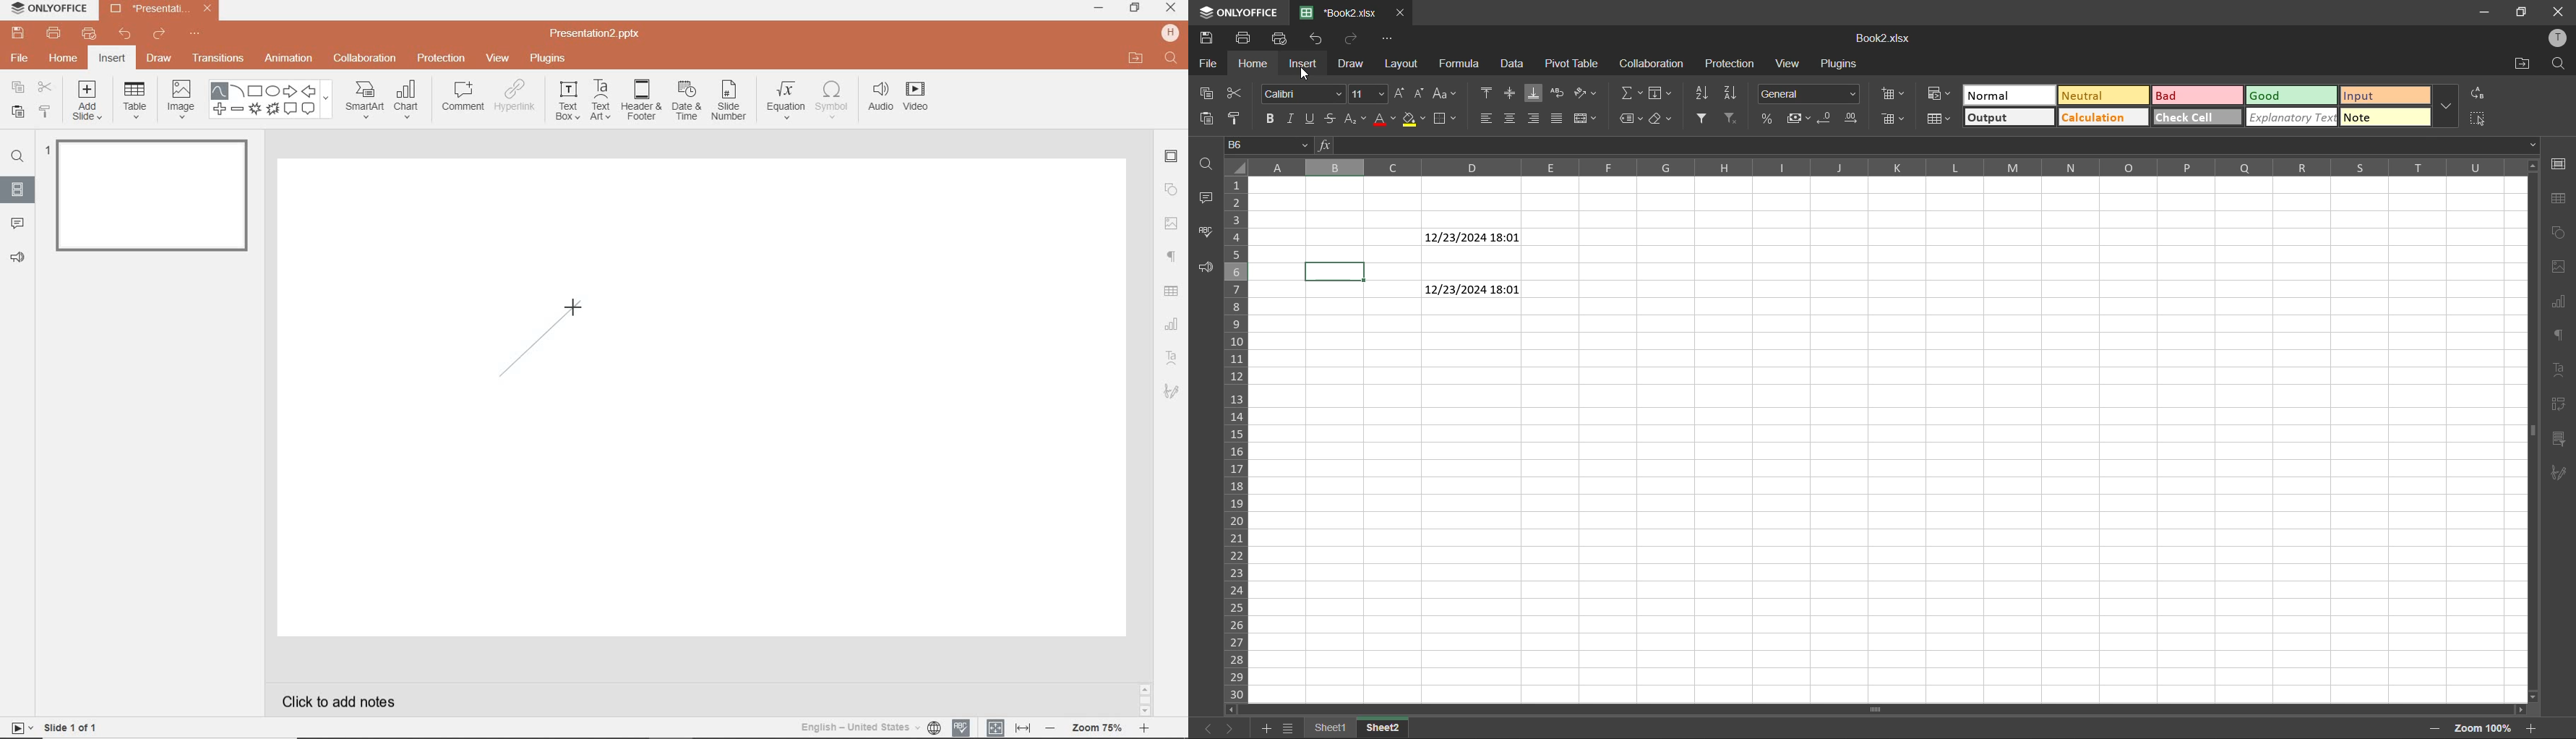  Describe the element at coordinates (1894, 94) in the screenshot. I see `insert cells` at that location.